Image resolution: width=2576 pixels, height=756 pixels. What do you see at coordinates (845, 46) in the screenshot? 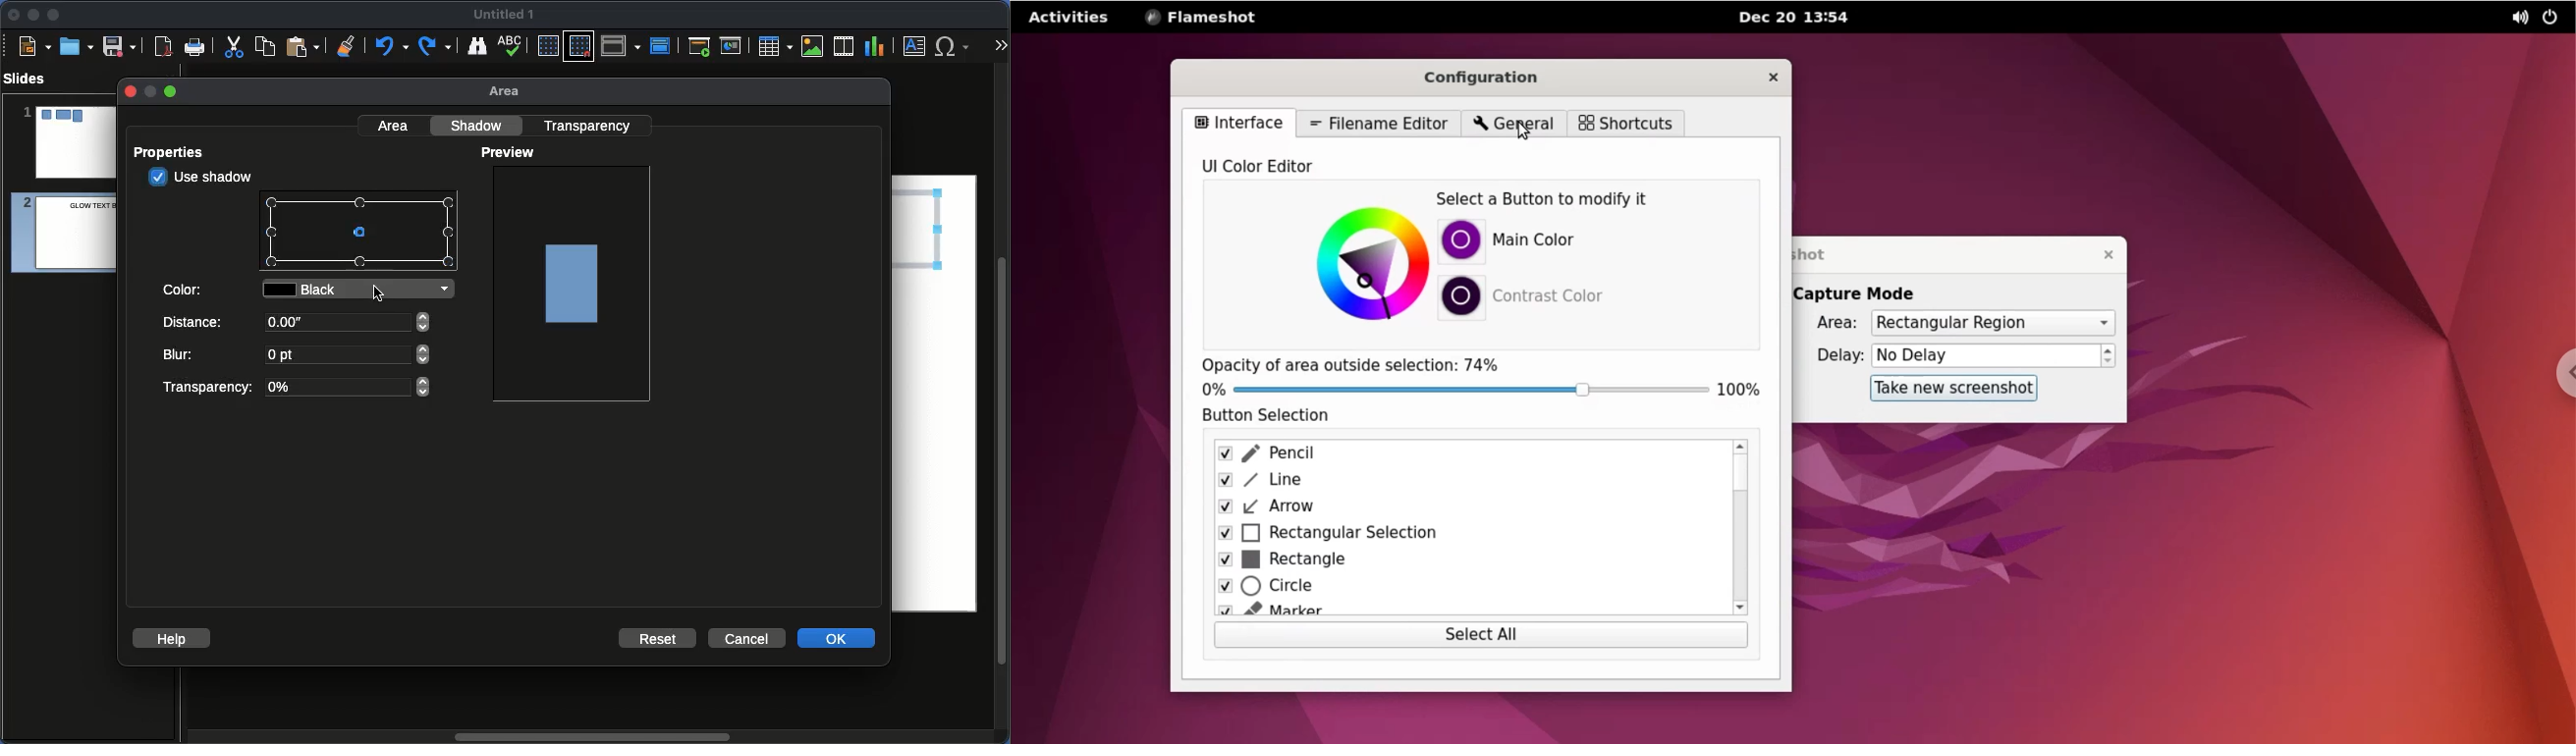
I see `Audio or video` at bounding box center [845, 46].